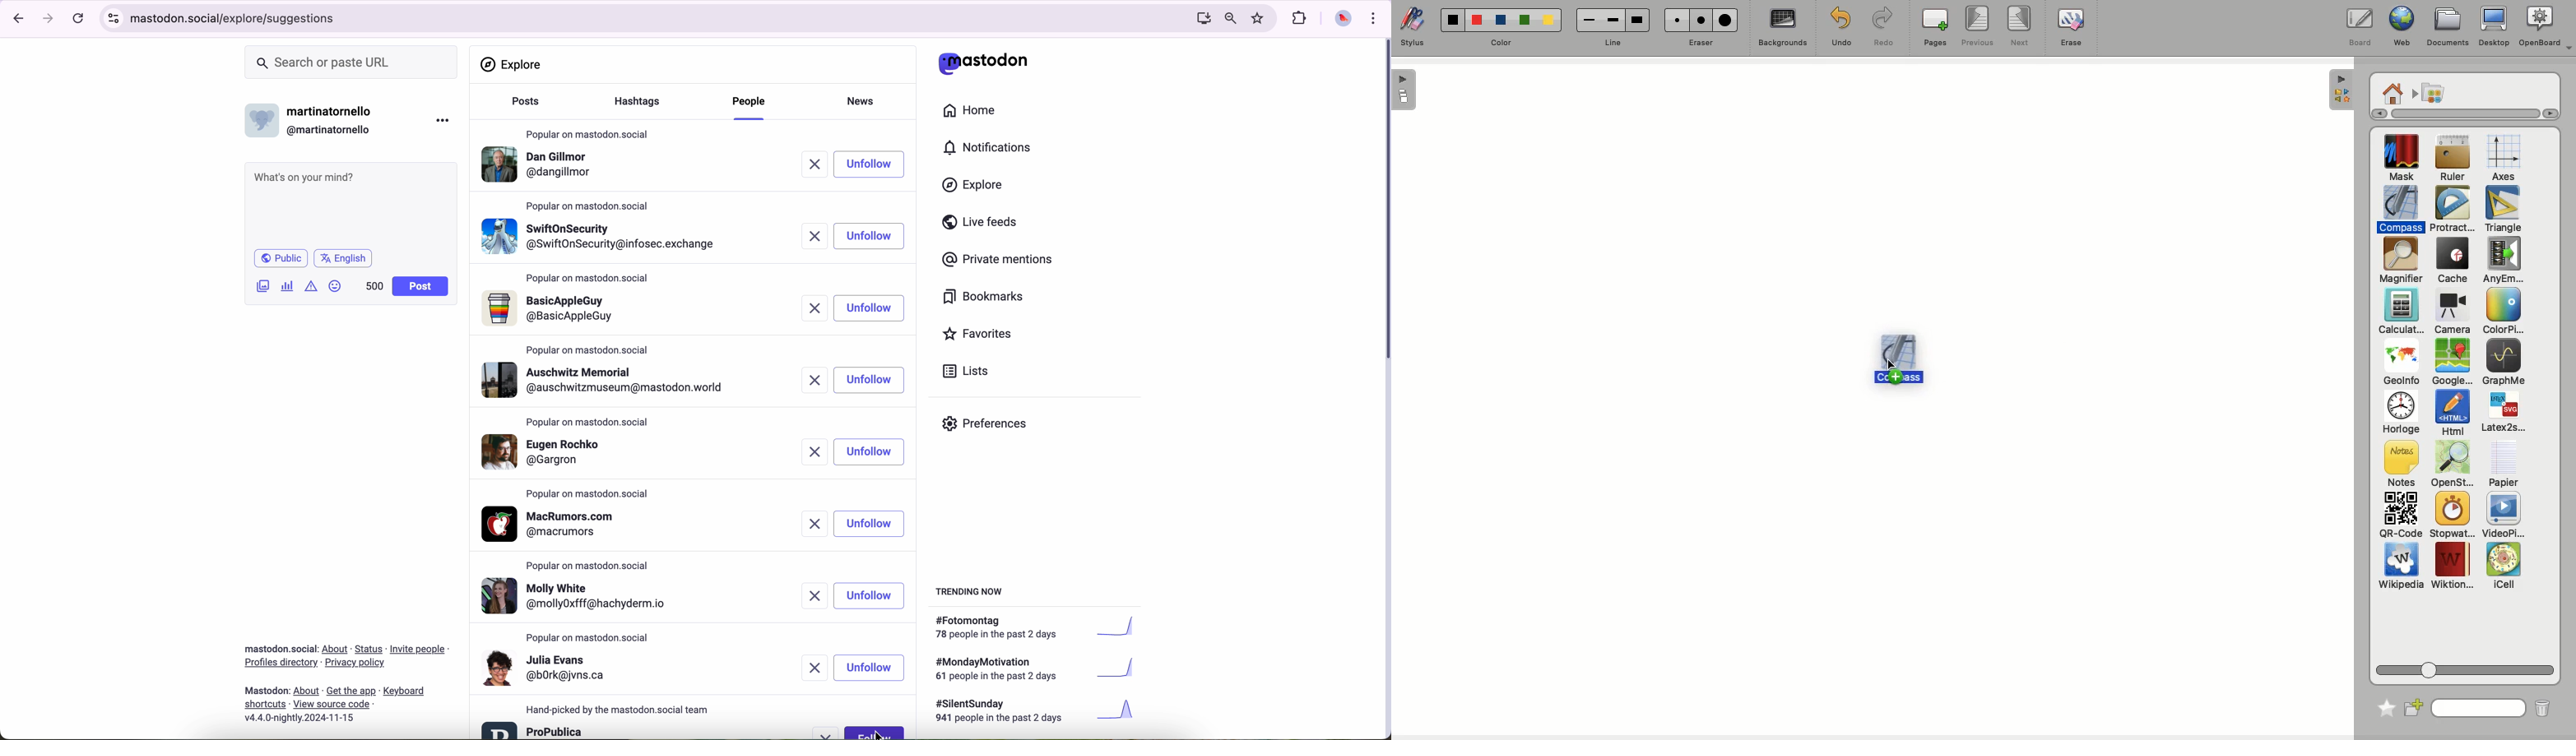 The image size is (2576, 756). What do you see at coordinates (280, 258) in the screenshot?
I see `public` at bounding box center [280, 258].